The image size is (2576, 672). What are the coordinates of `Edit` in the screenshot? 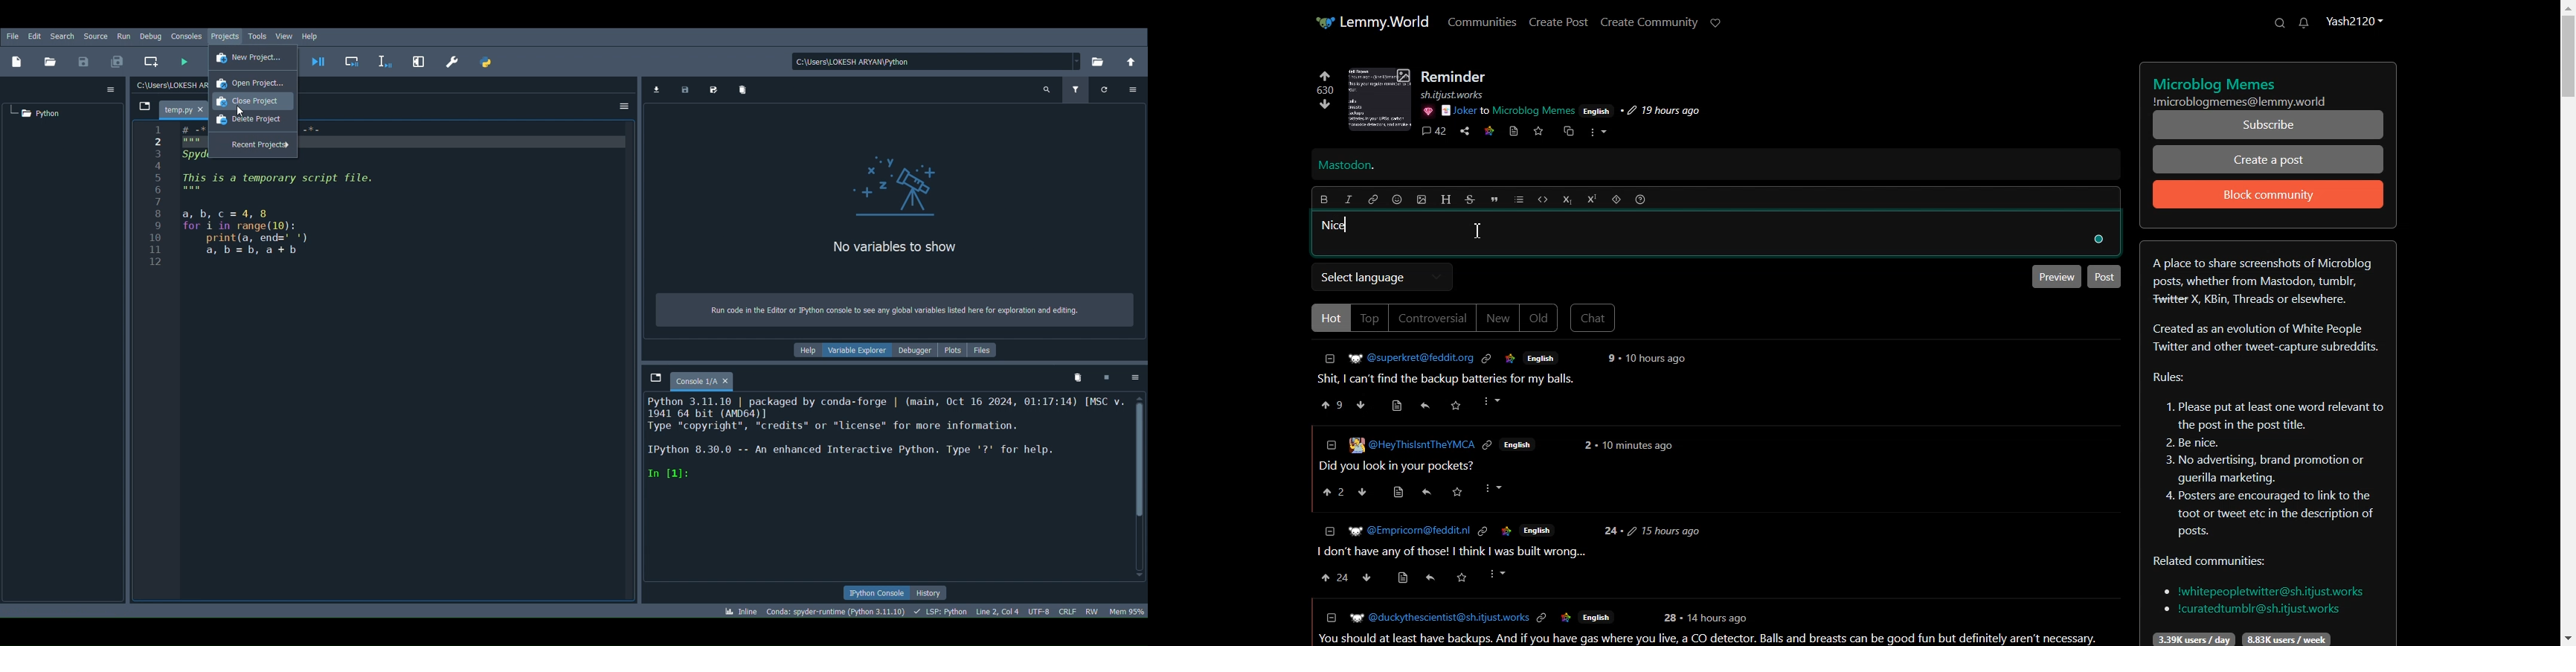 It's located at (33, 35).